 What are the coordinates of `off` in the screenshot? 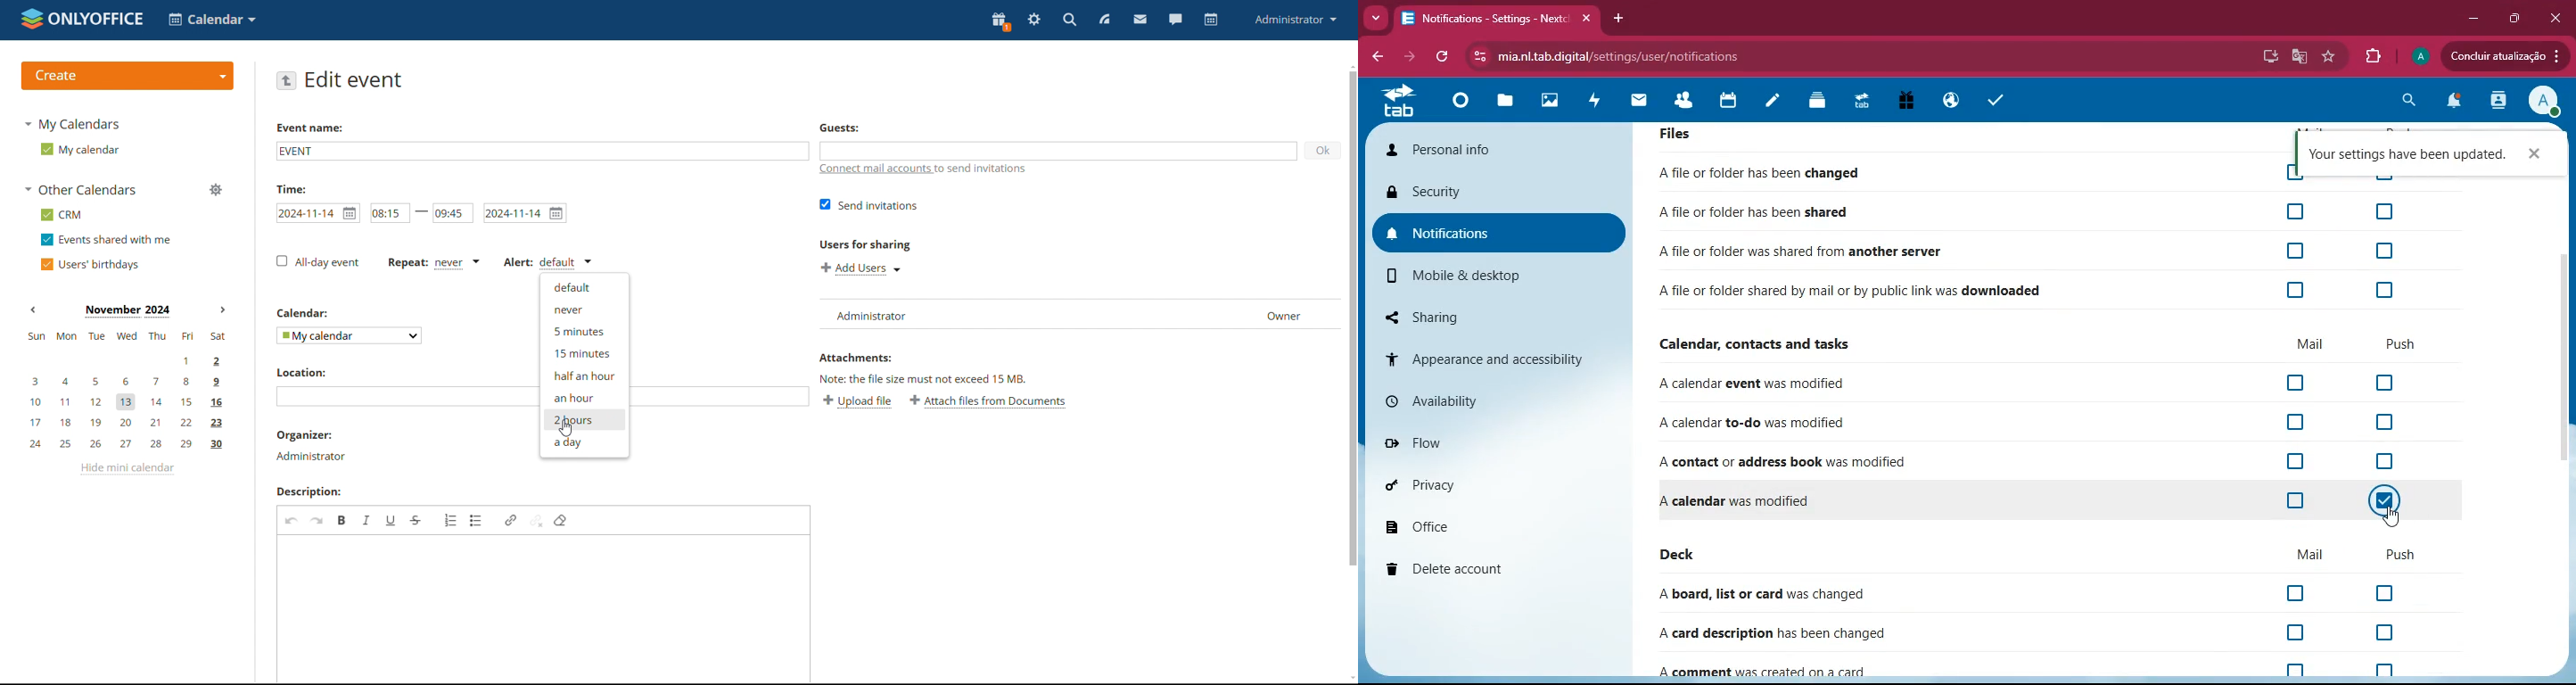 It's located at (2298, 596).